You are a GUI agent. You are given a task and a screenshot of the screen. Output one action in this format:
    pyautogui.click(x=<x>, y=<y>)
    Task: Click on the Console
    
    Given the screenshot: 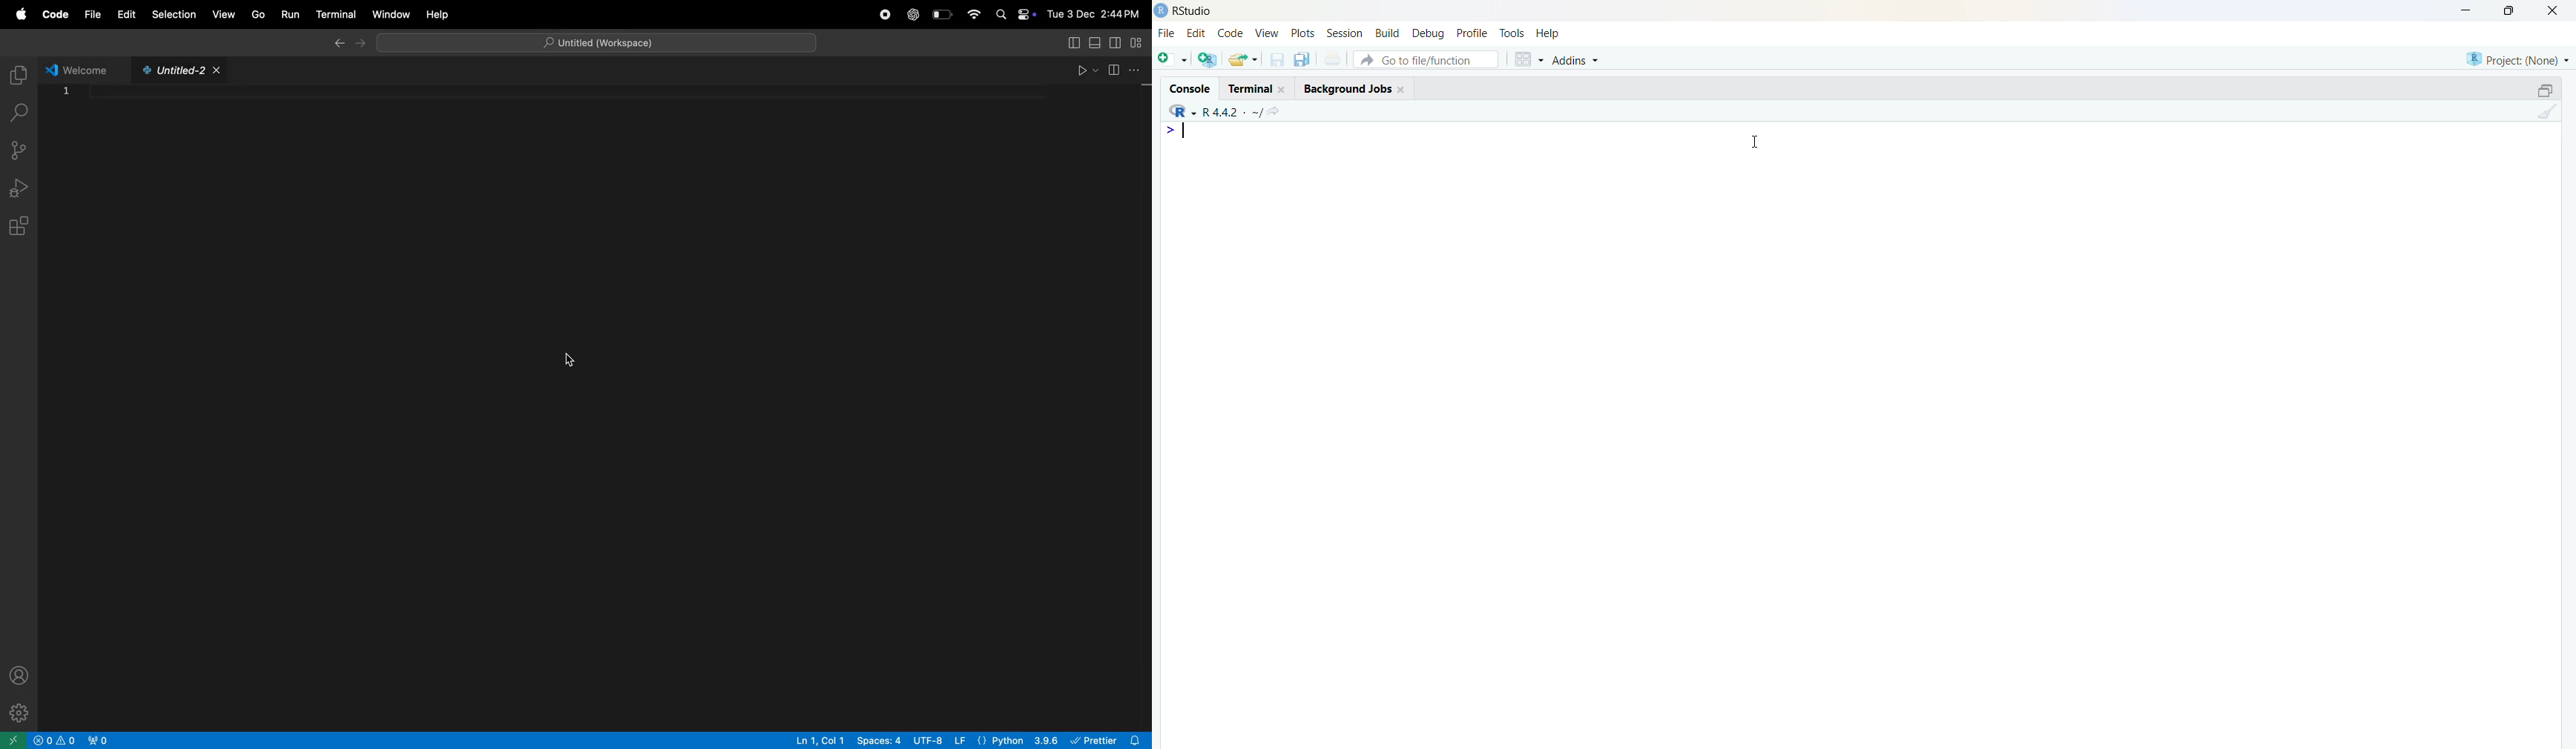 What is the action you would take?
    pyautogui.click(x=1193, y=87)
    